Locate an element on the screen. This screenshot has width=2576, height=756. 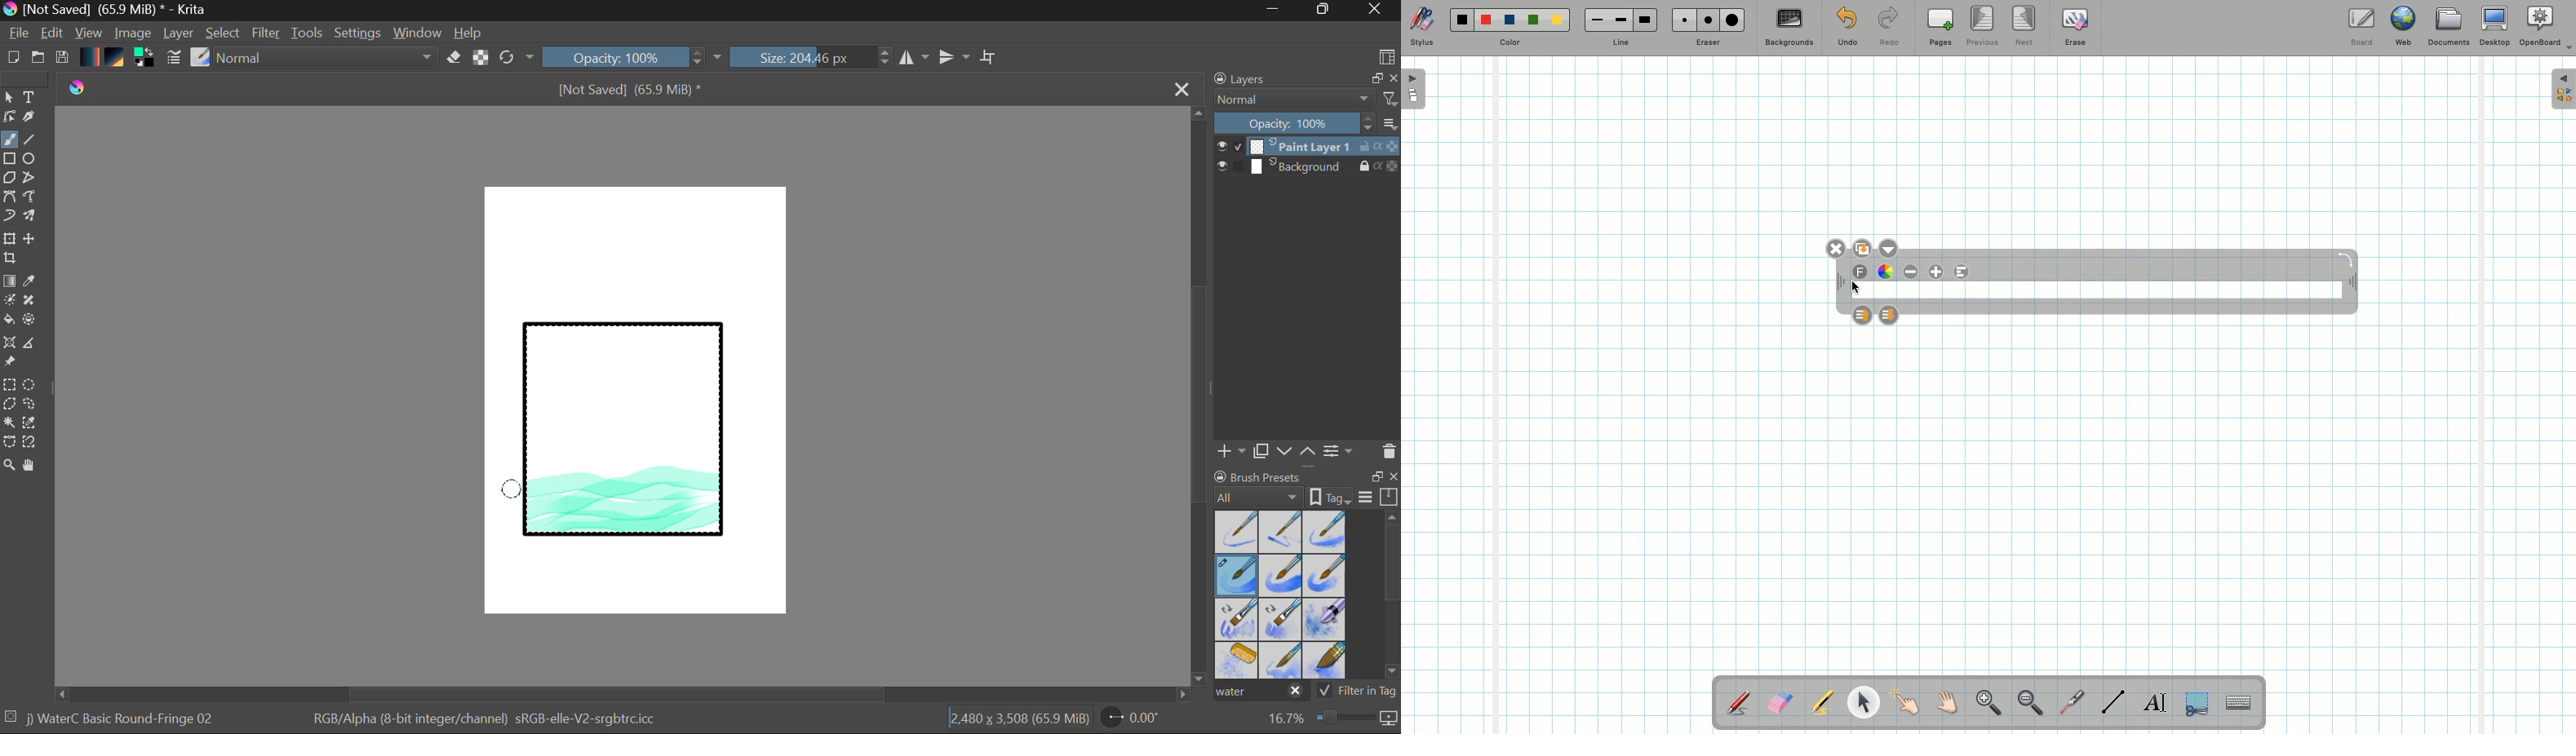
Move Layer Down is located at coordinates (1286, 452).